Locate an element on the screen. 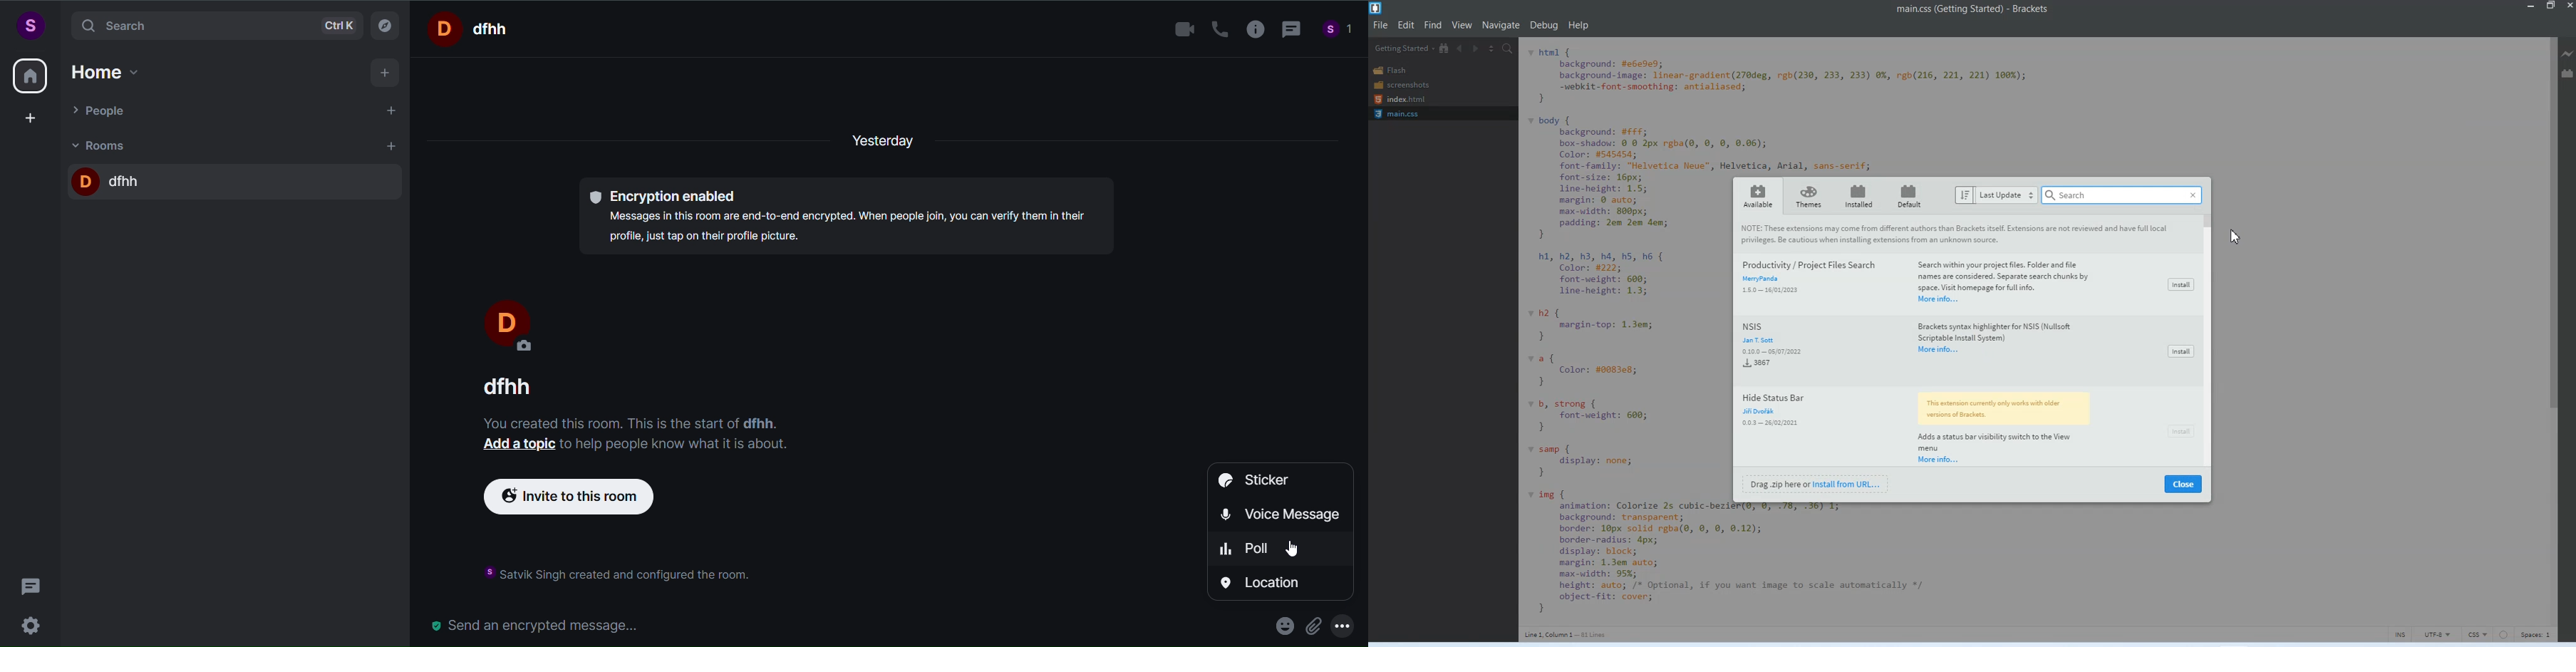 Image resolution: width=2576 pixels, height=672 pixels. Help is located at coordinates (1580, 25).